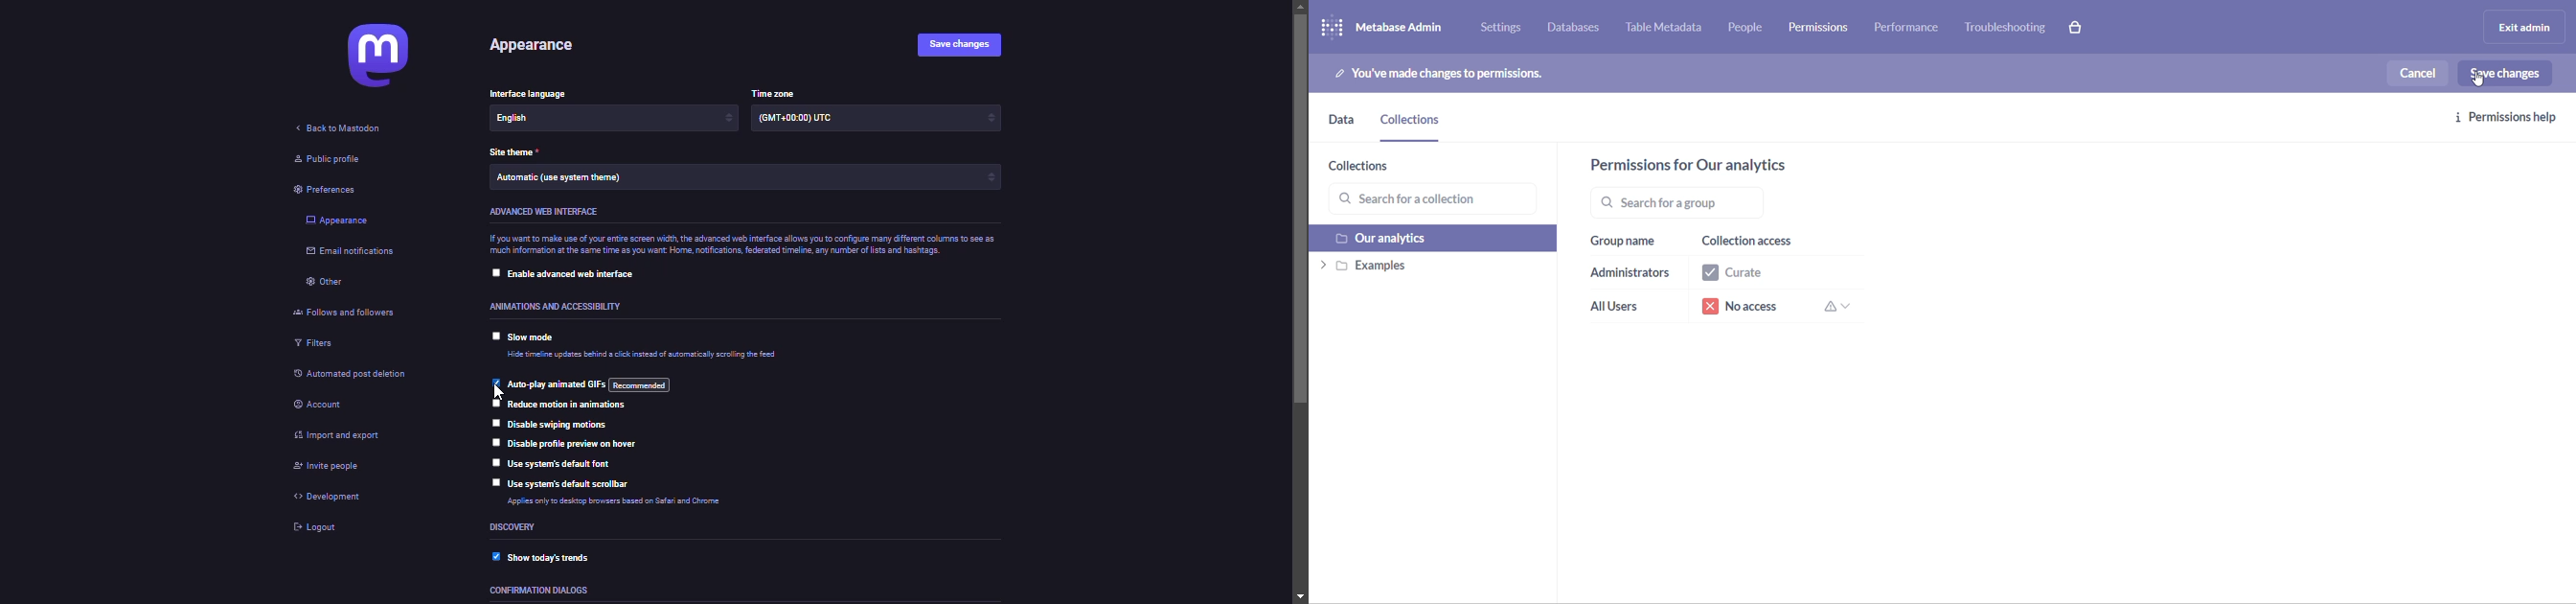 The height and width of the screenshot is (616, 2576). Describe the element at coordinates (327, 191) in the screenshot. I see `preferences` at that location.